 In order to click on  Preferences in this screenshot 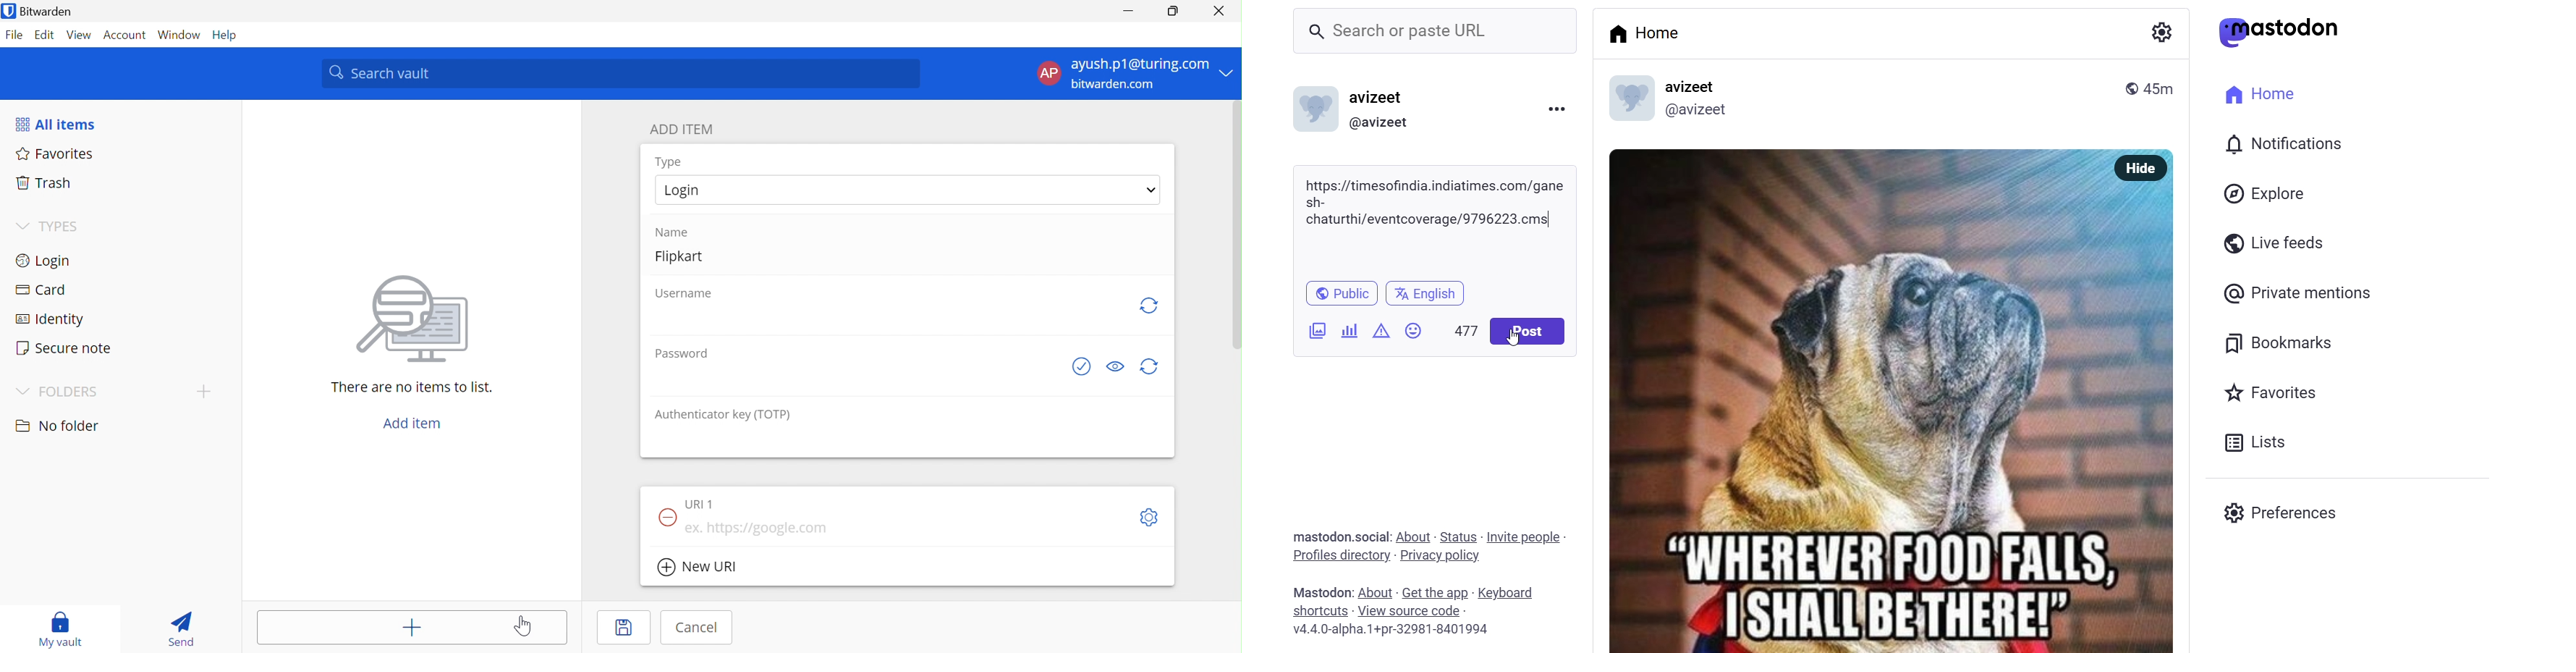, I will do `click(2291, 518)`.